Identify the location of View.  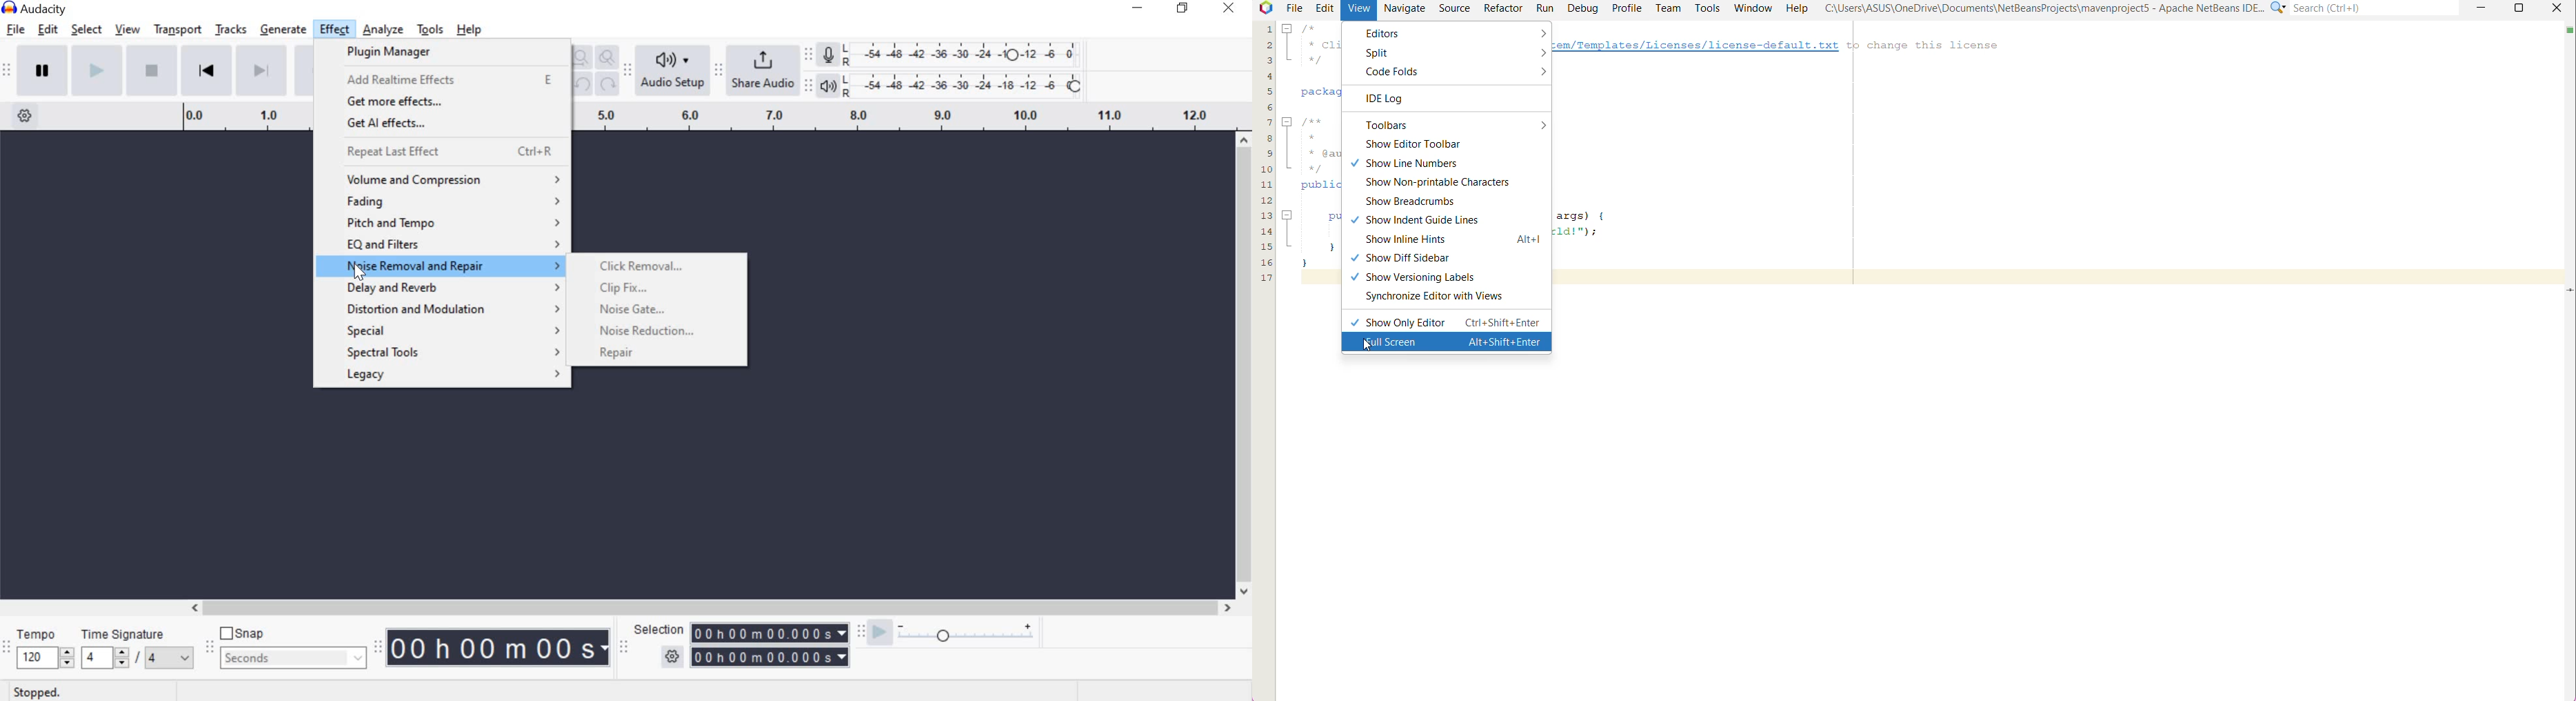
(1359, 10).